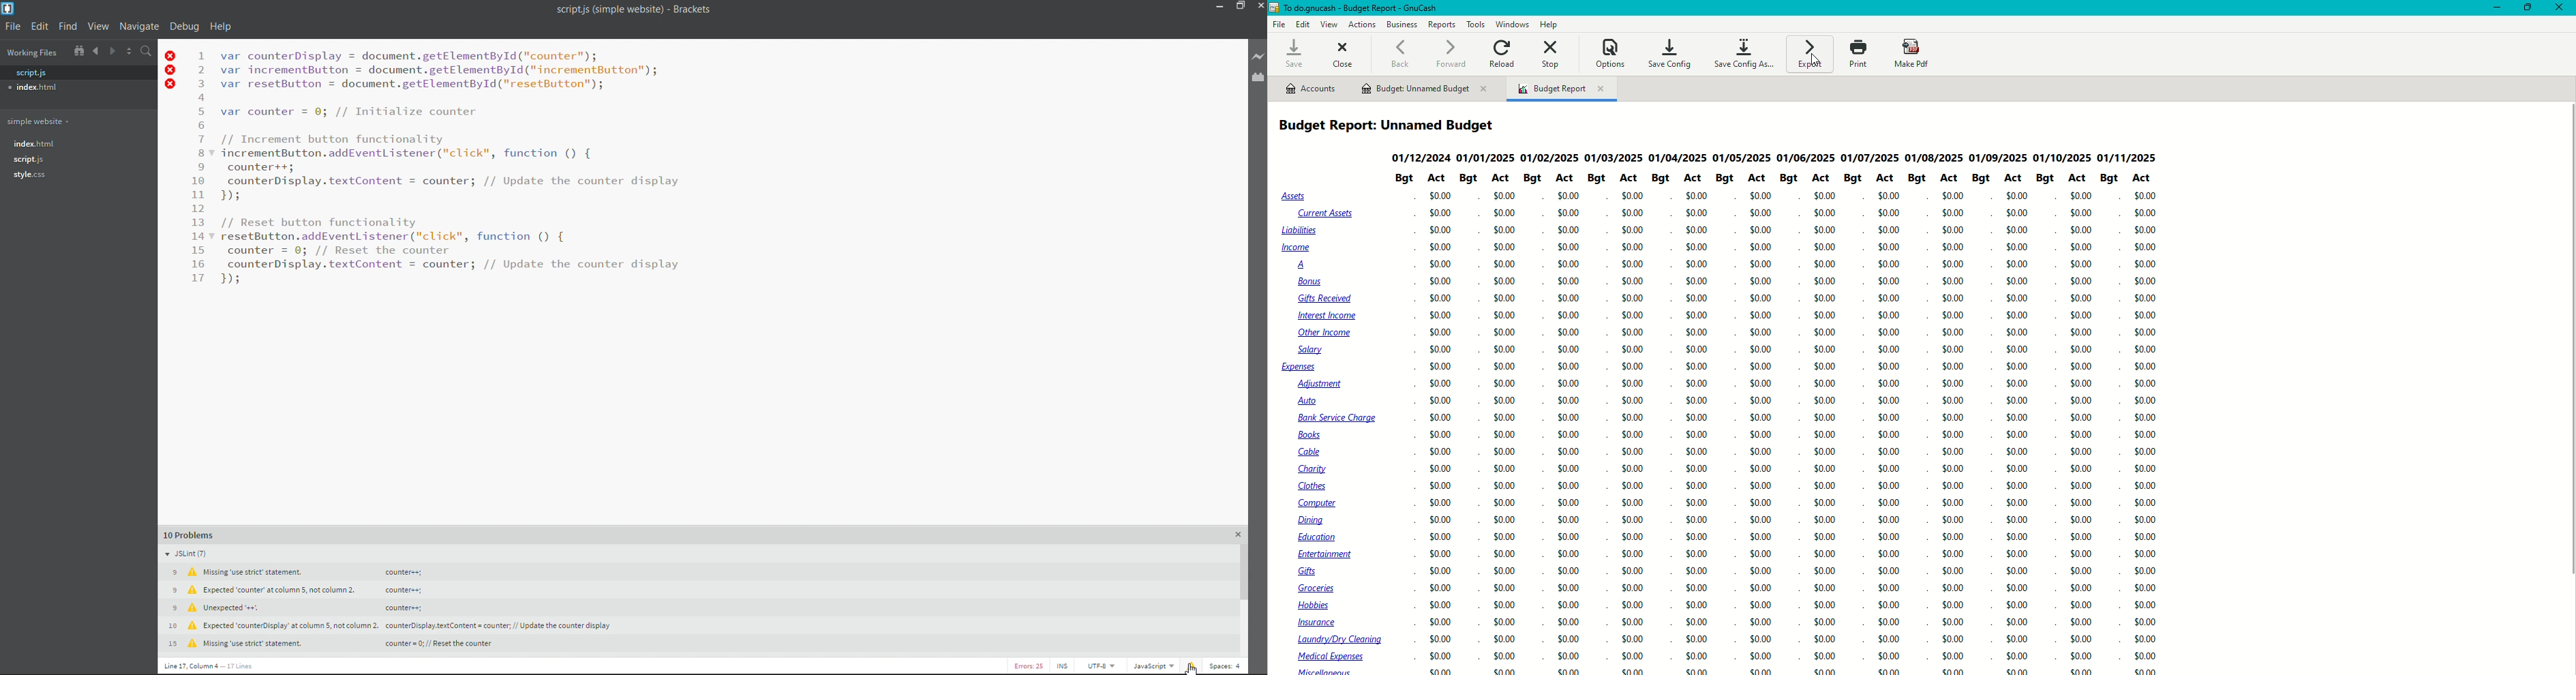 This screenshot has height=700, width=2576. Describe the element at coordinates (11, 28) in the screenshot. I see `file` at that location.